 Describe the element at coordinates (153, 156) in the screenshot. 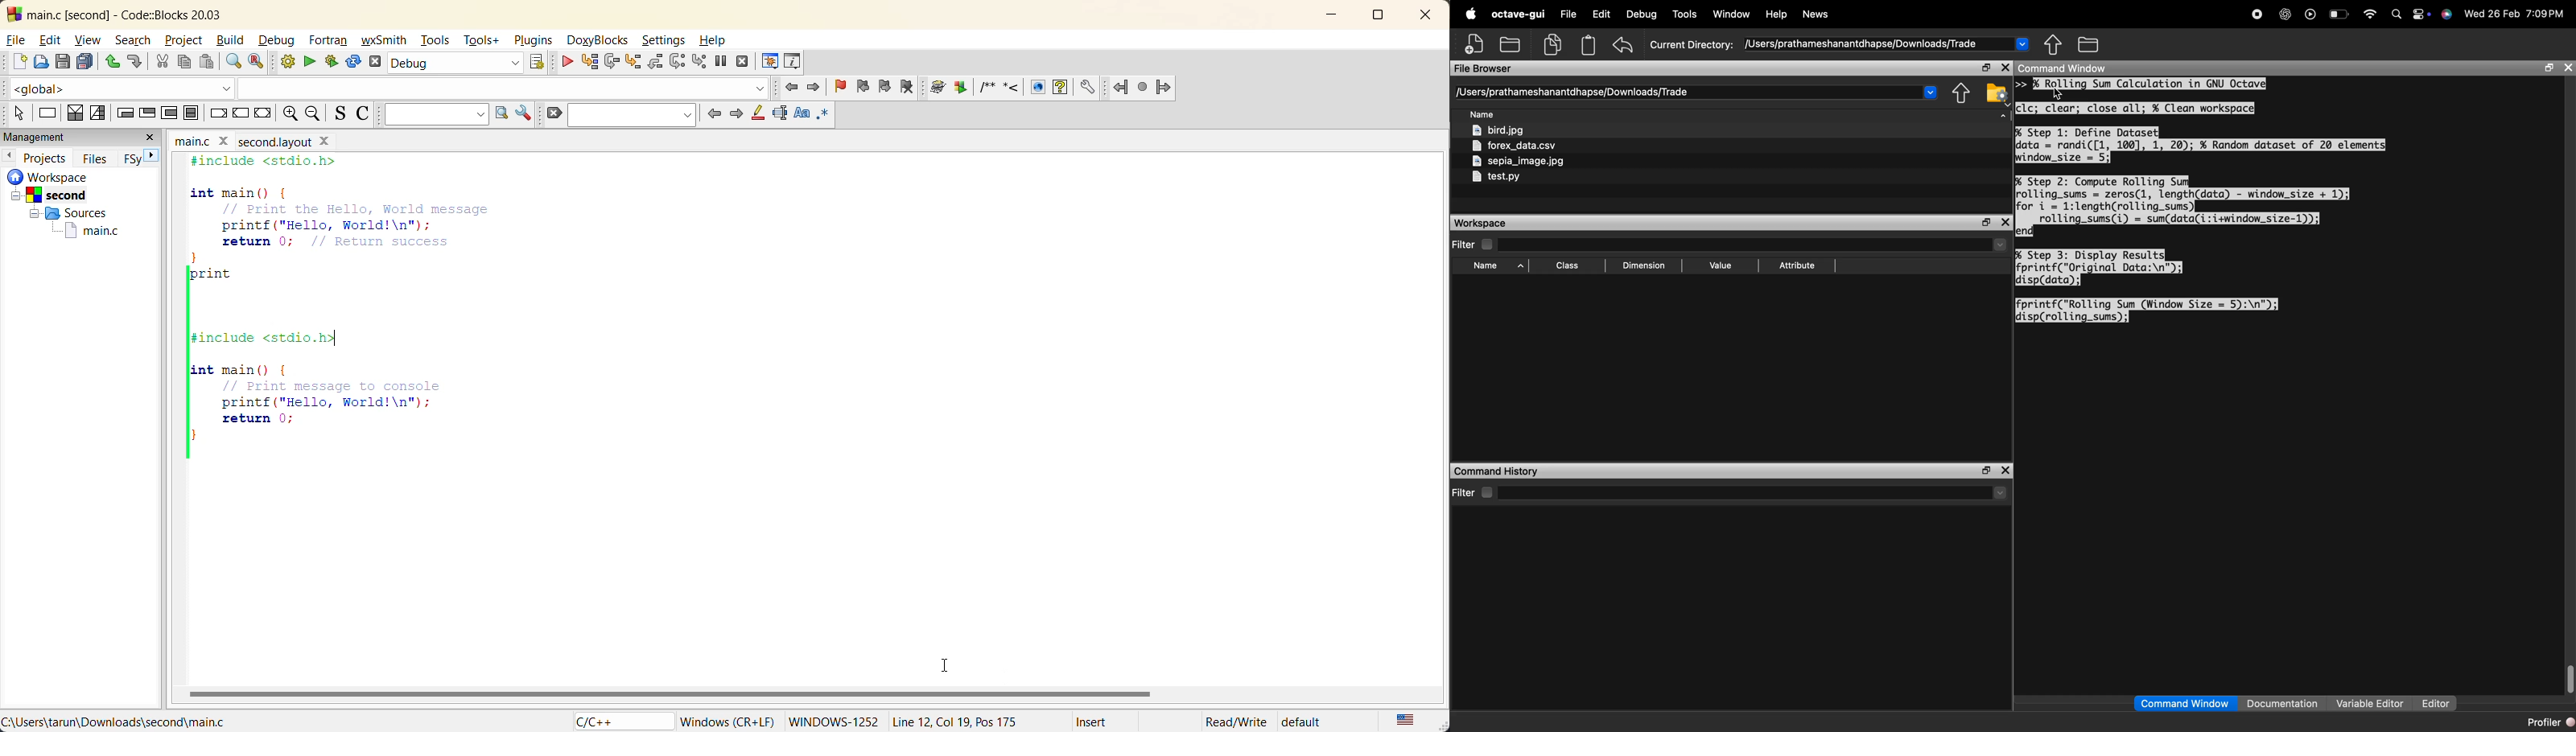

I see `next` at that location.